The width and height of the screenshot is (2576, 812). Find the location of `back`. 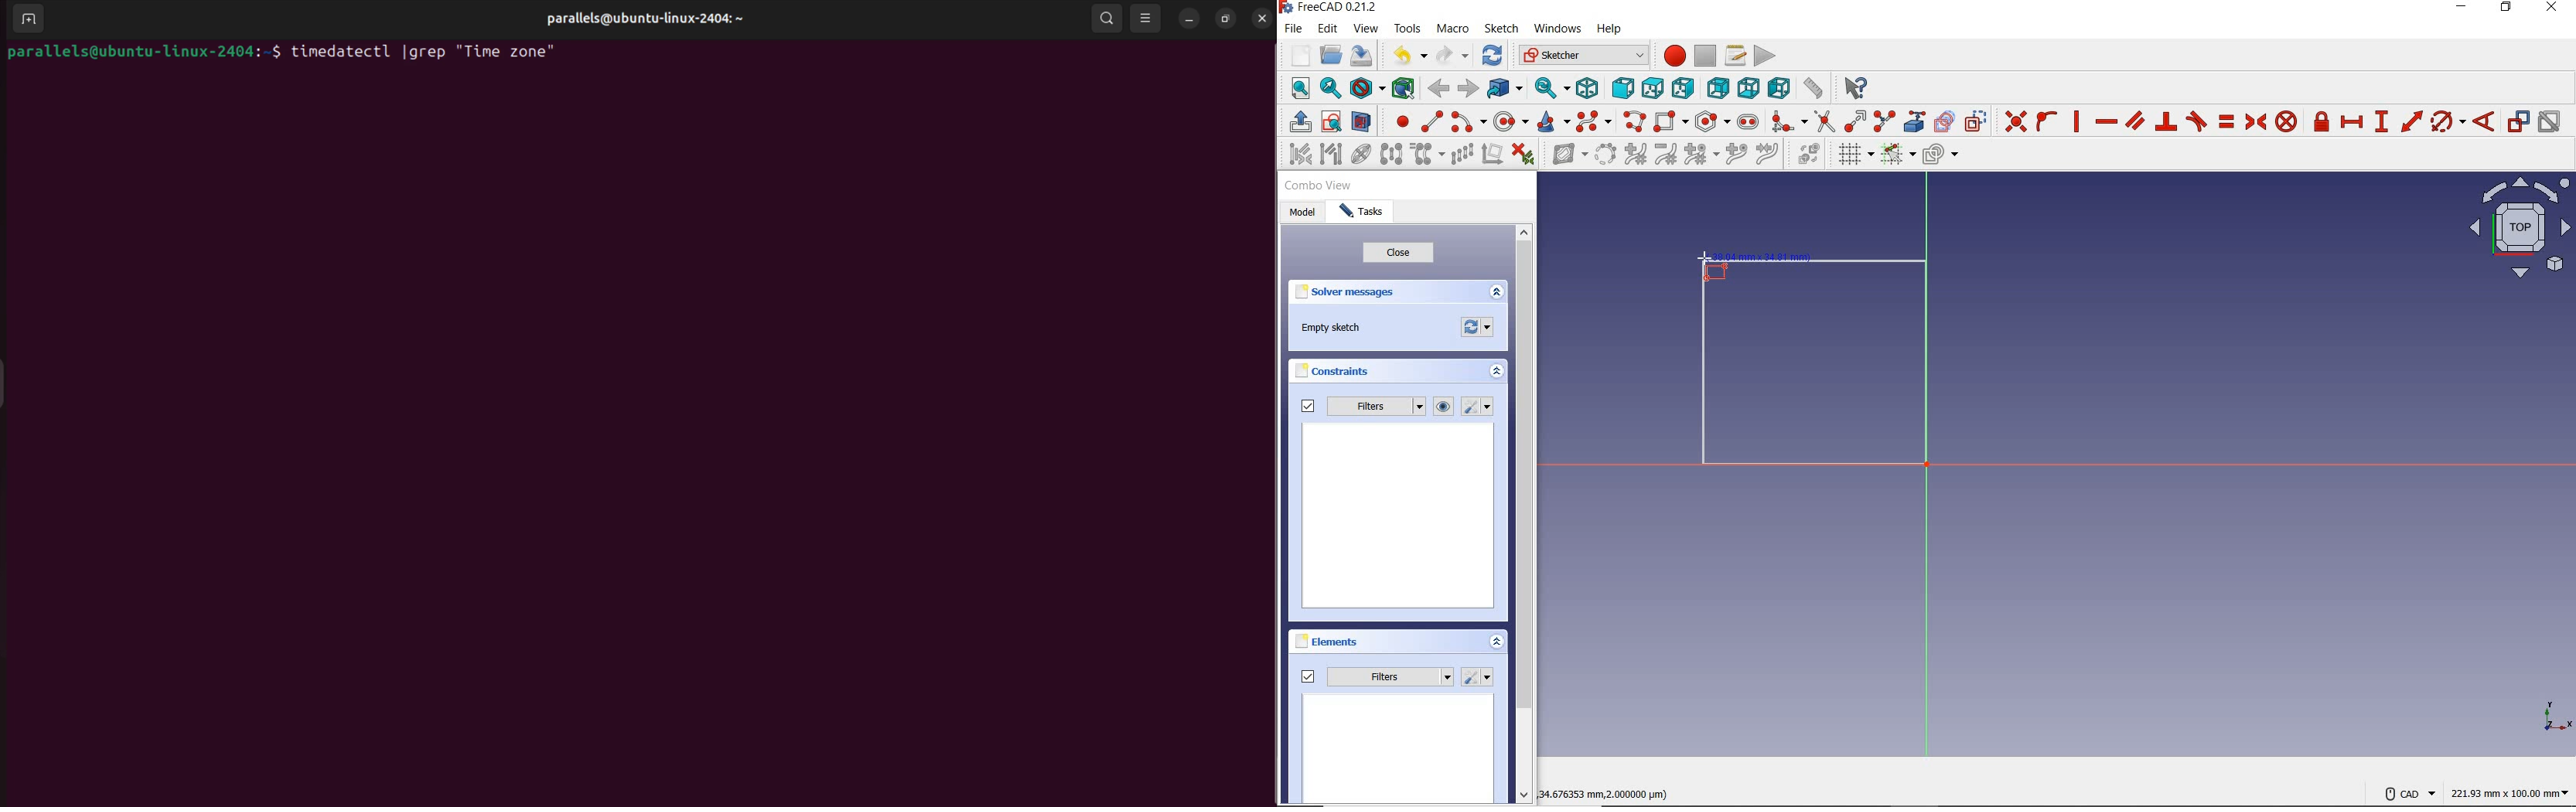

back is located at coordinates (1441, 88).